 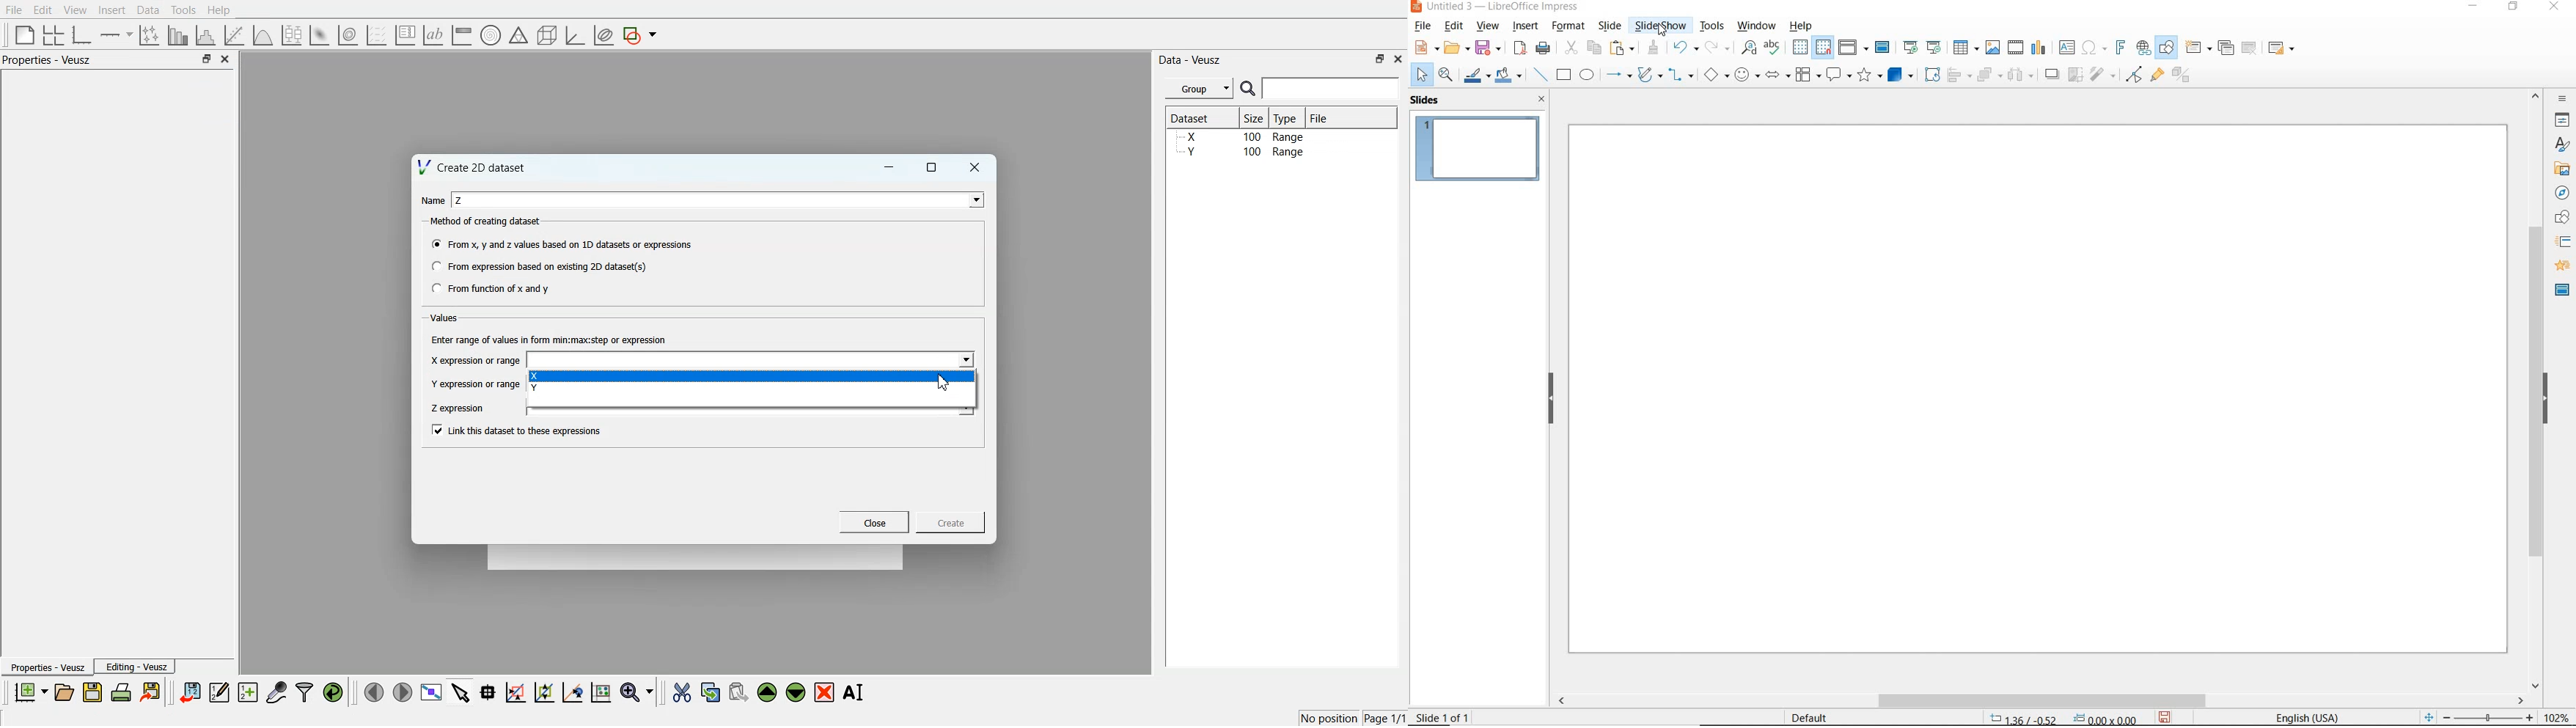 What do you see at coordinates (233, 35) in the screenshot?
I see `Fit a function of data` at bounding box center [233, 35].